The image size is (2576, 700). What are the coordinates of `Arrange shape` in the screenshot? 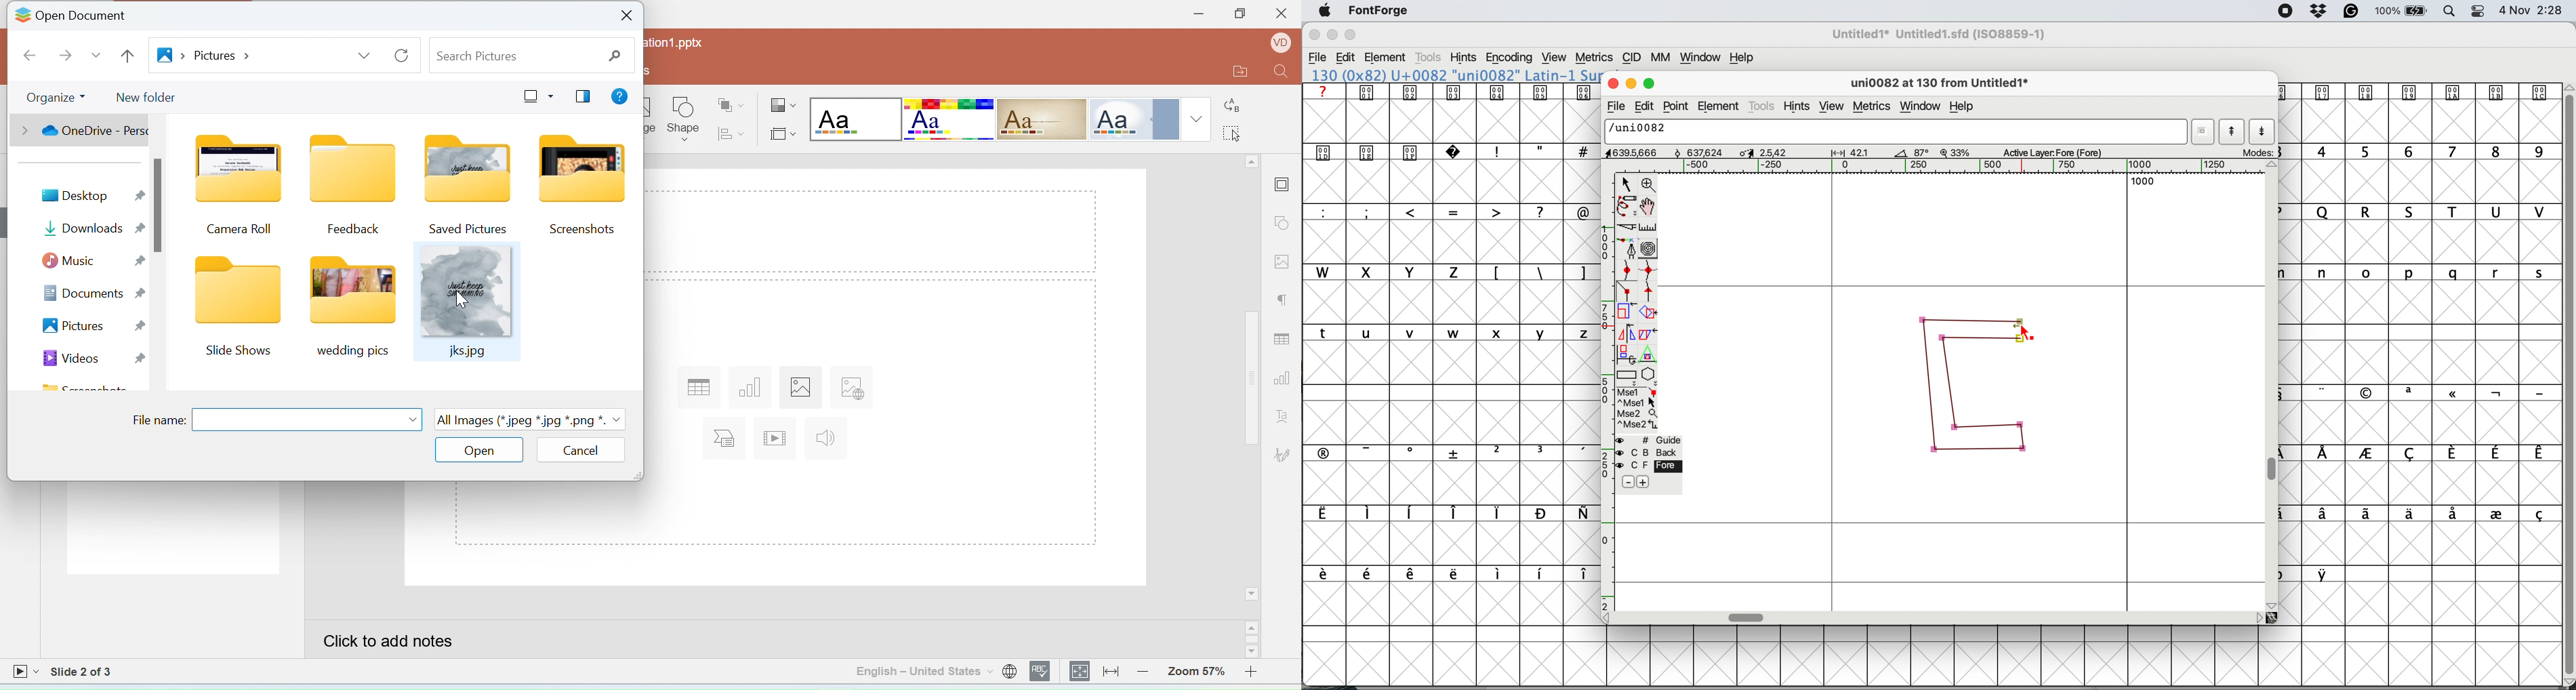 It's located at (733, 100).